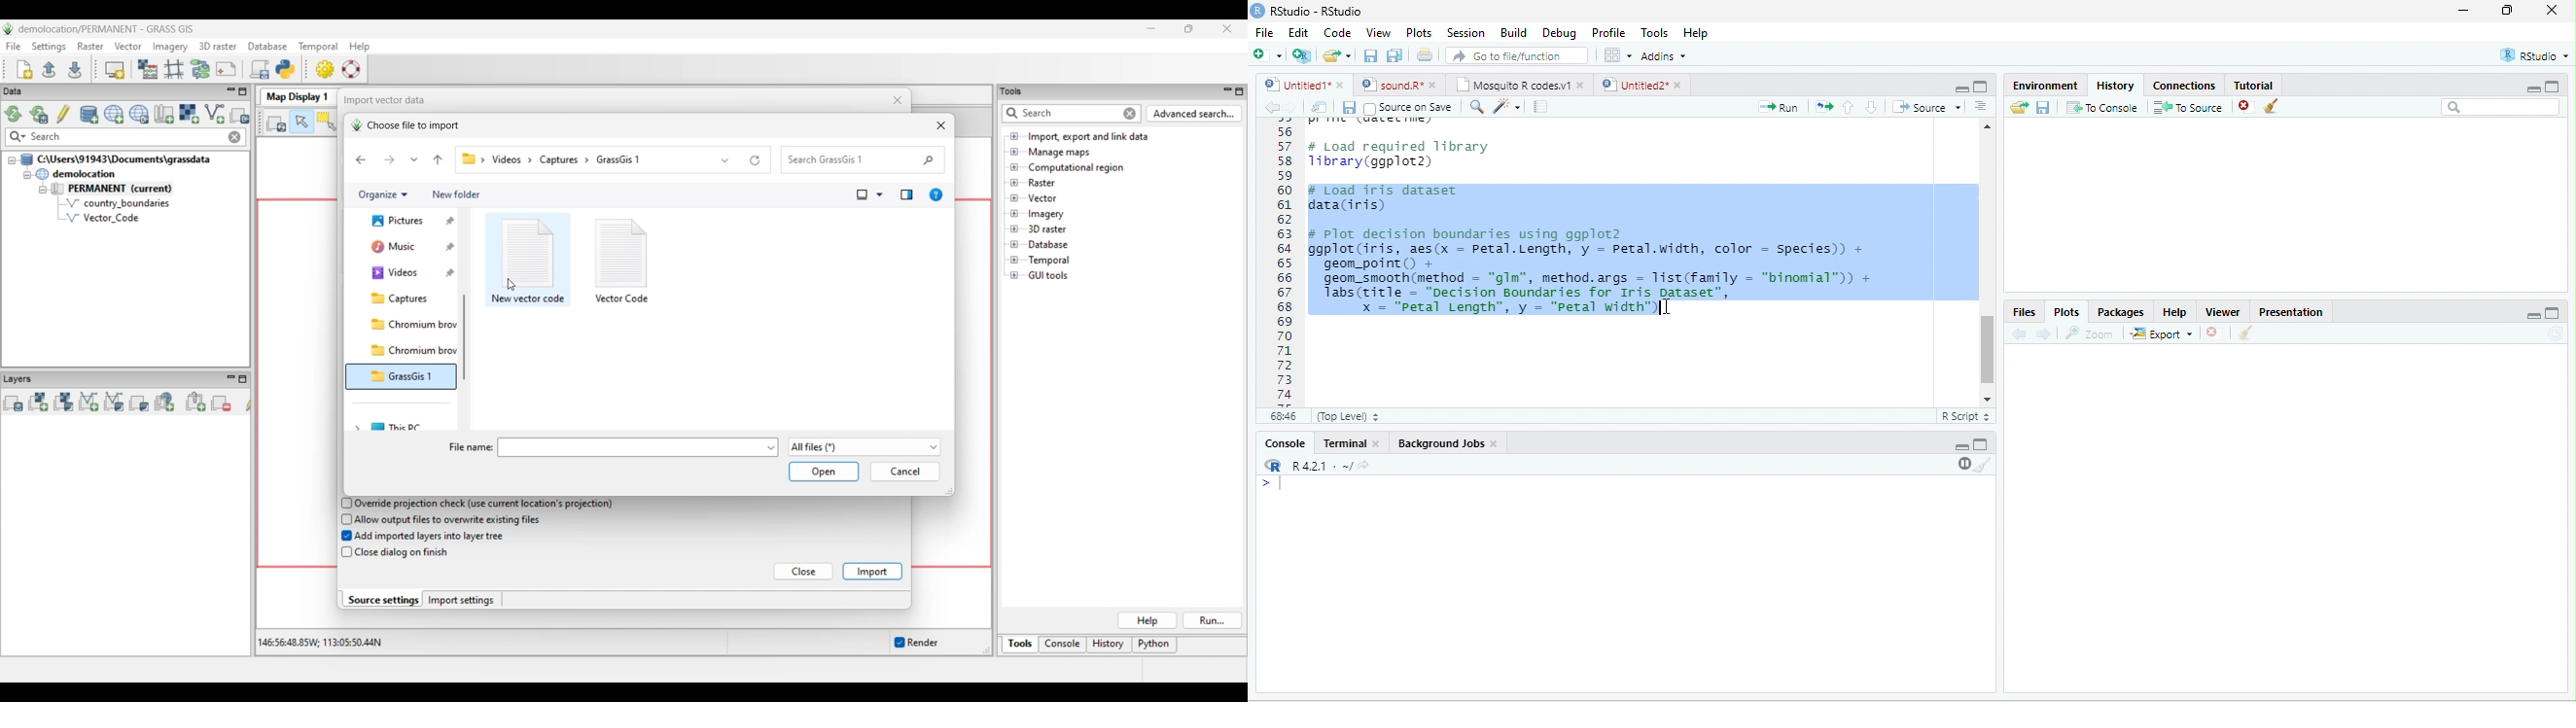  I want to click on show in new window, so click(1321, 107).